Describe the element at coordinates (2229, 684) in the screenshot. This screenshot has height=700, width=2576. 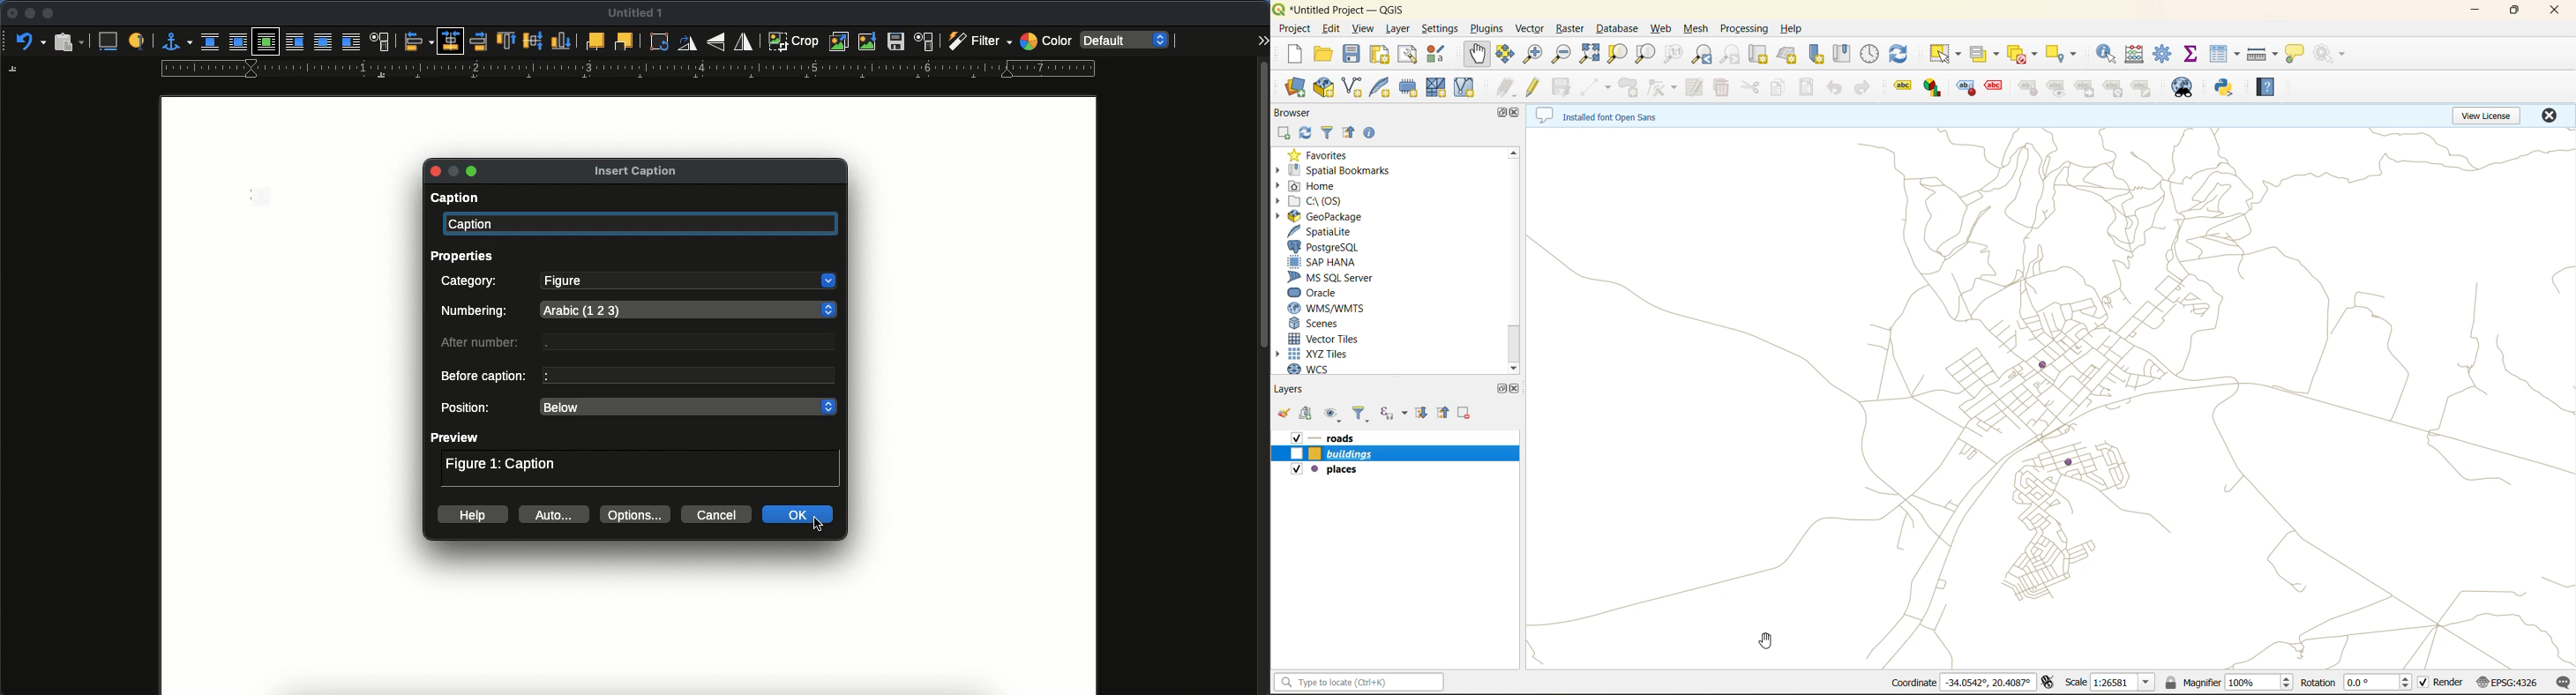
I see `magnifier` at that location.